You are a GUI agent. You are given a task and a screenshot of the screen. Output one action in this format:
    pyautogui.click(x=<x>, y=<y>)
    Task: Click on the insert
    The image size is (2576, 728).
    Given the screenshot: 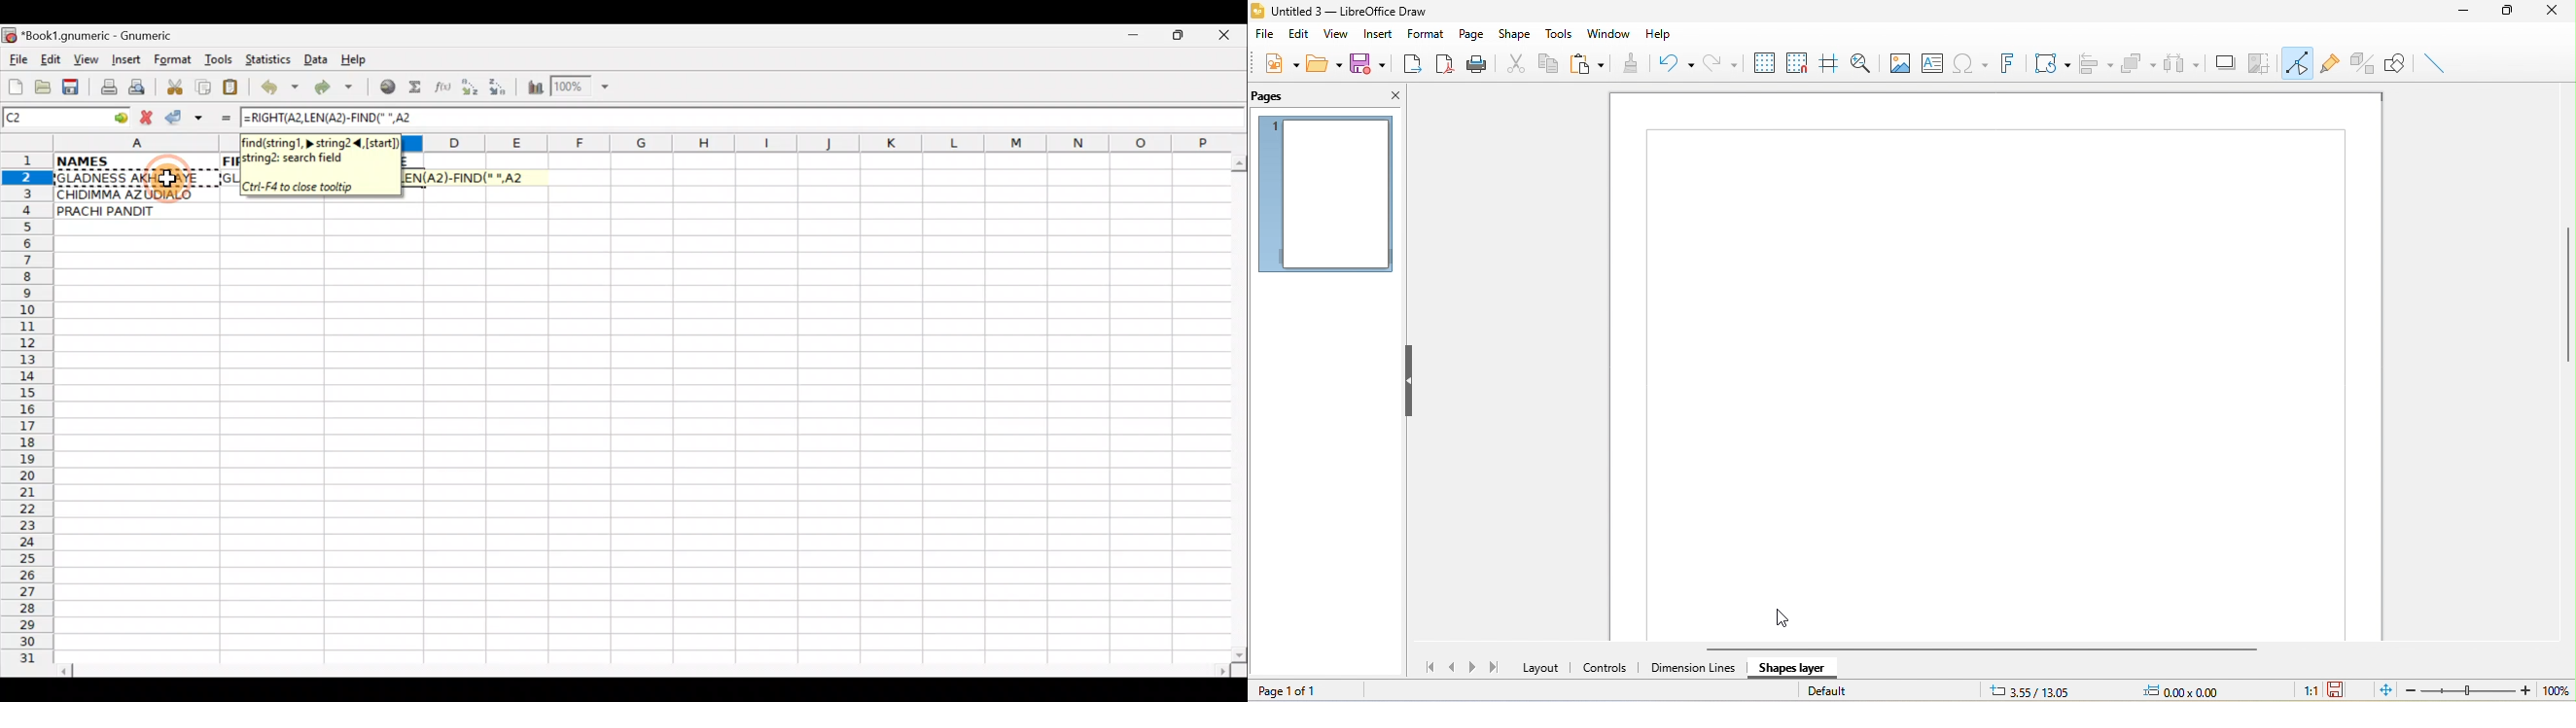 What is the action you would take?
    pyautogui.click(x=1375, y=35)
    